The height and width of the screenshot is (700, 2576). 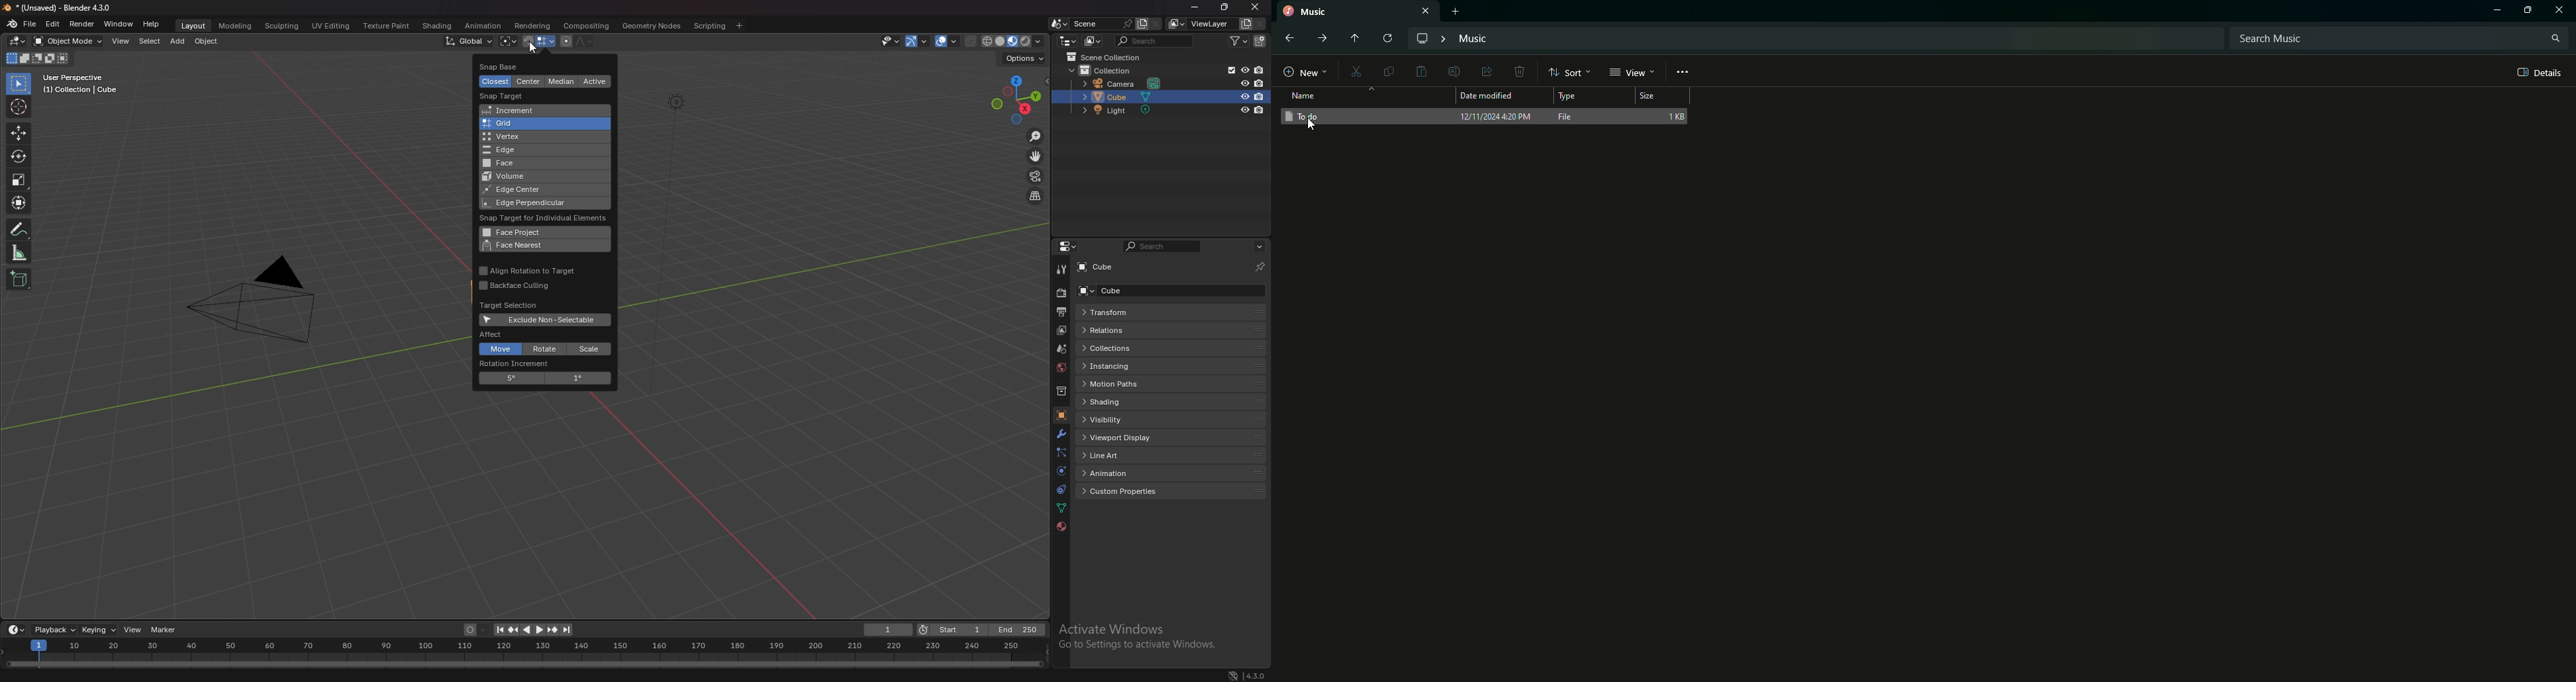 What do you see at coordinates (1245, 70) in the screenshot?
I see `hide in viewport` at bounding box center [1245, 70].